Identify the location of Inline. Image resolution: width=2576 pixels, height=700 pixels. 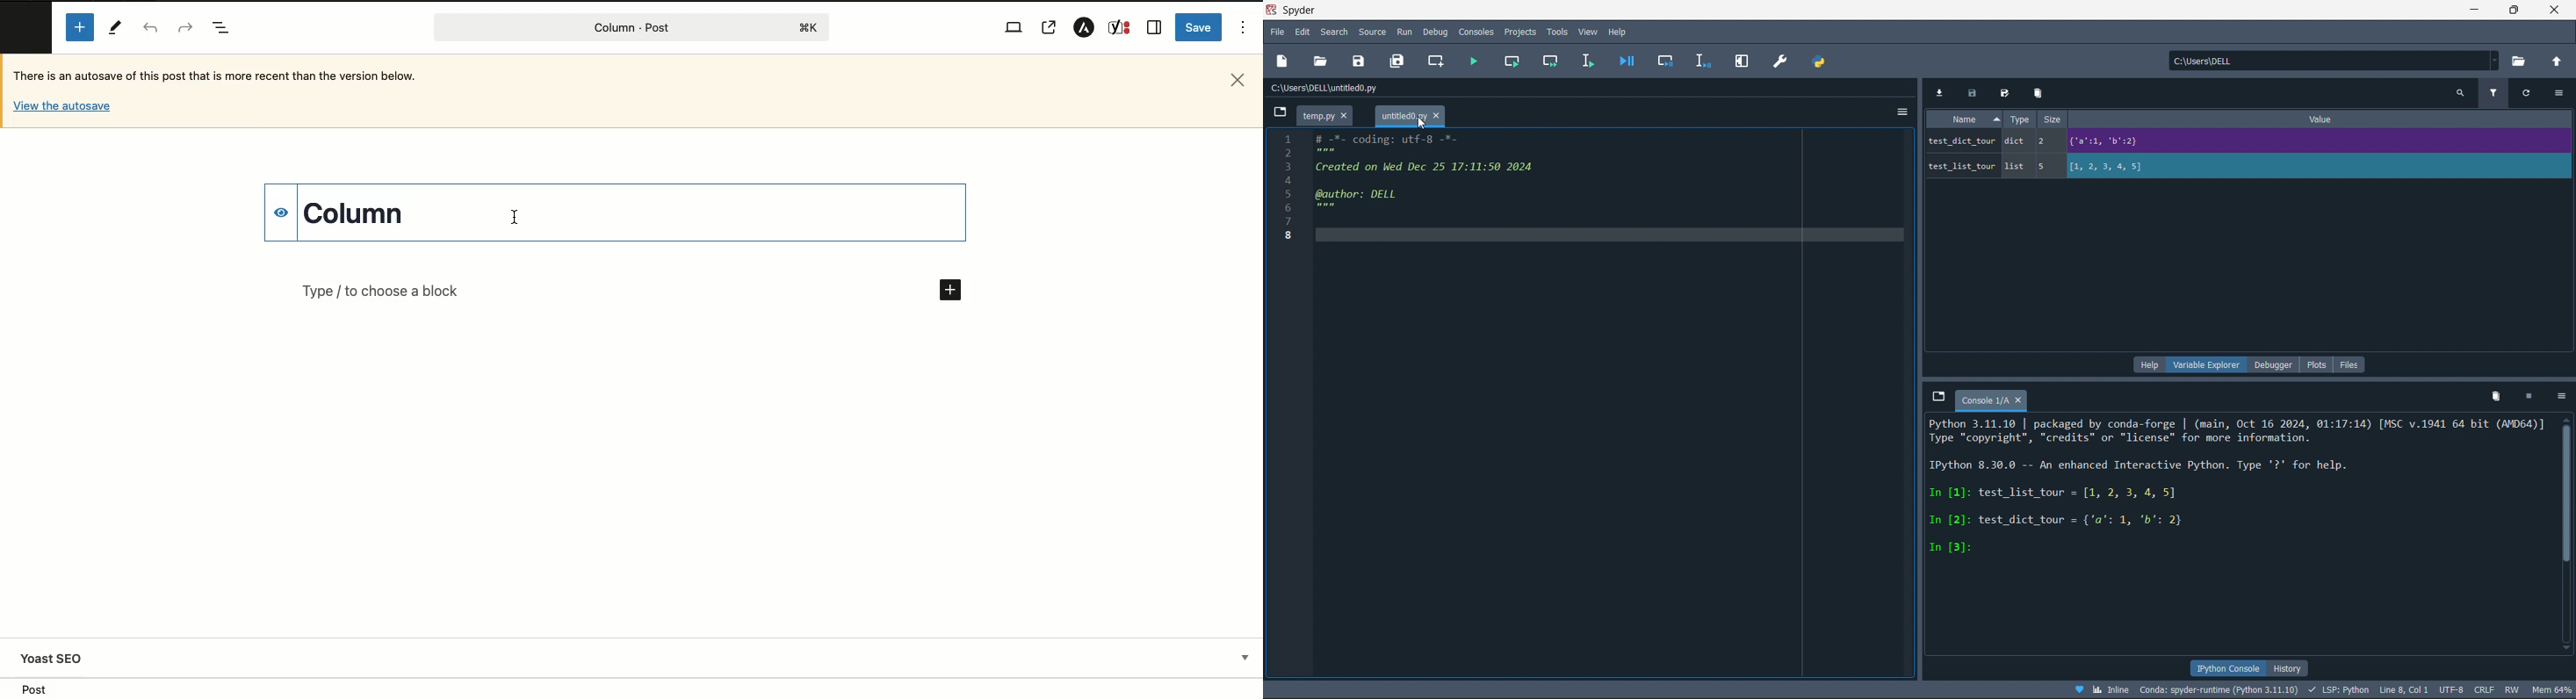
(2103, 689).